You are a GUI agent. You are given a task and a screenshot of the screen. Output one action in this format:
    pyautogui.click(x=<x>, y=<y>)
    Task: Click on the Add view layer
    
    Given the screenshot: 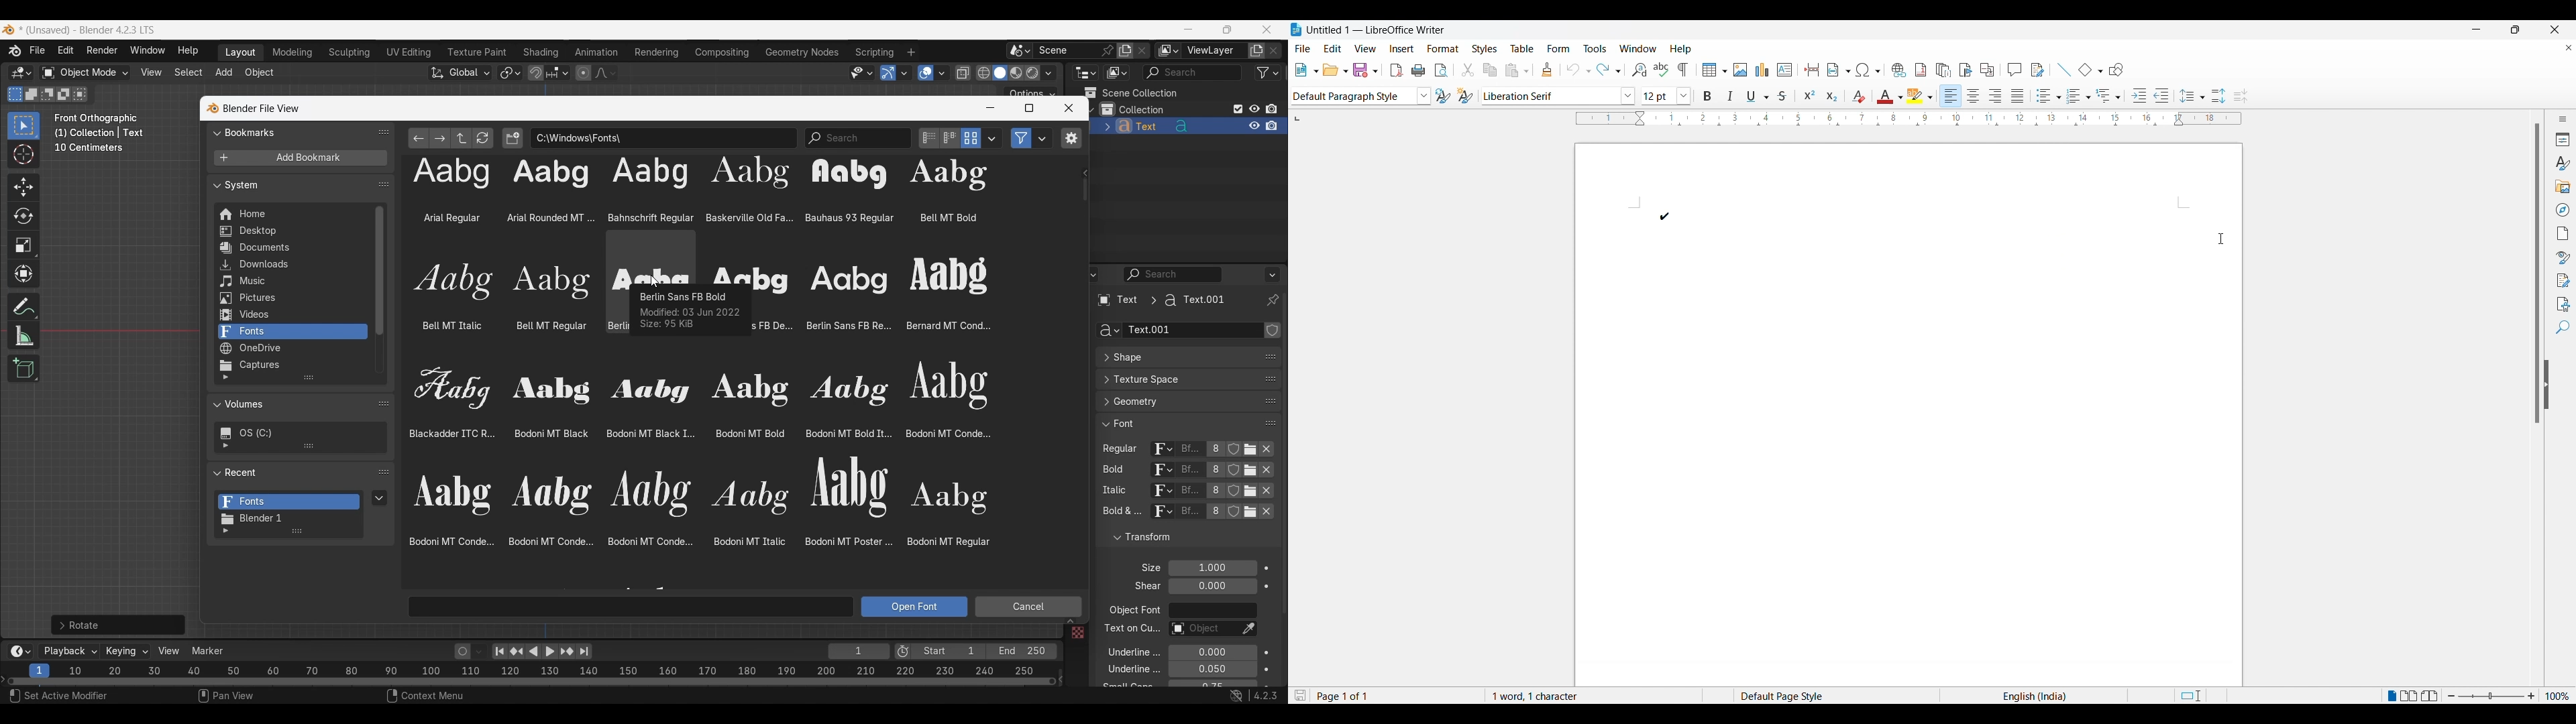 What is the action you would take?
    pyautogui.click(x=1256, y=51)
    